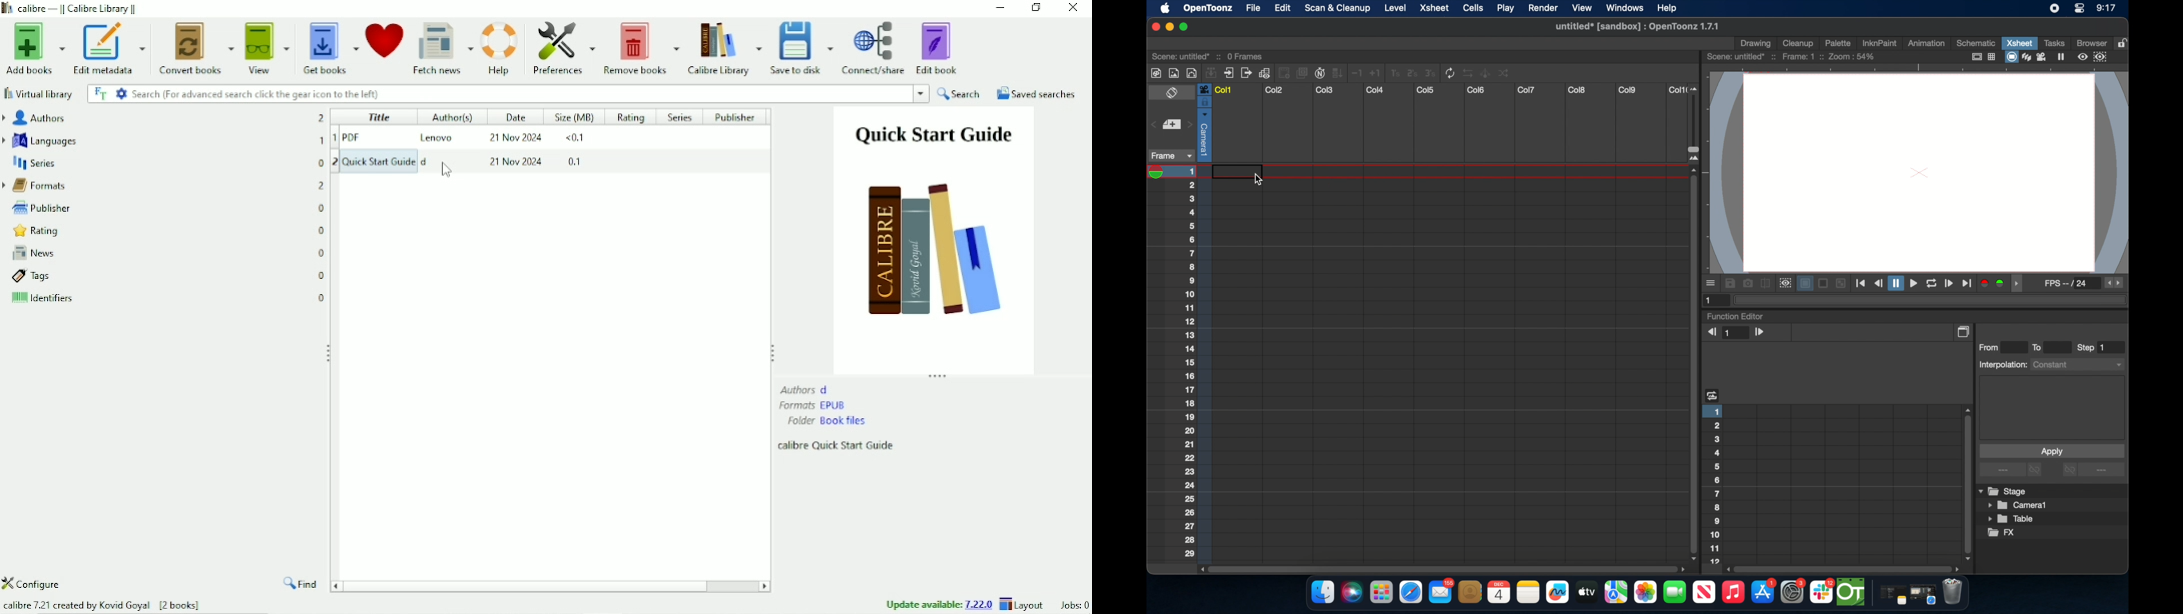 This screenshot has height=616, width=2184. I want to click on Horizontal scrollbar, so click(532, 585).